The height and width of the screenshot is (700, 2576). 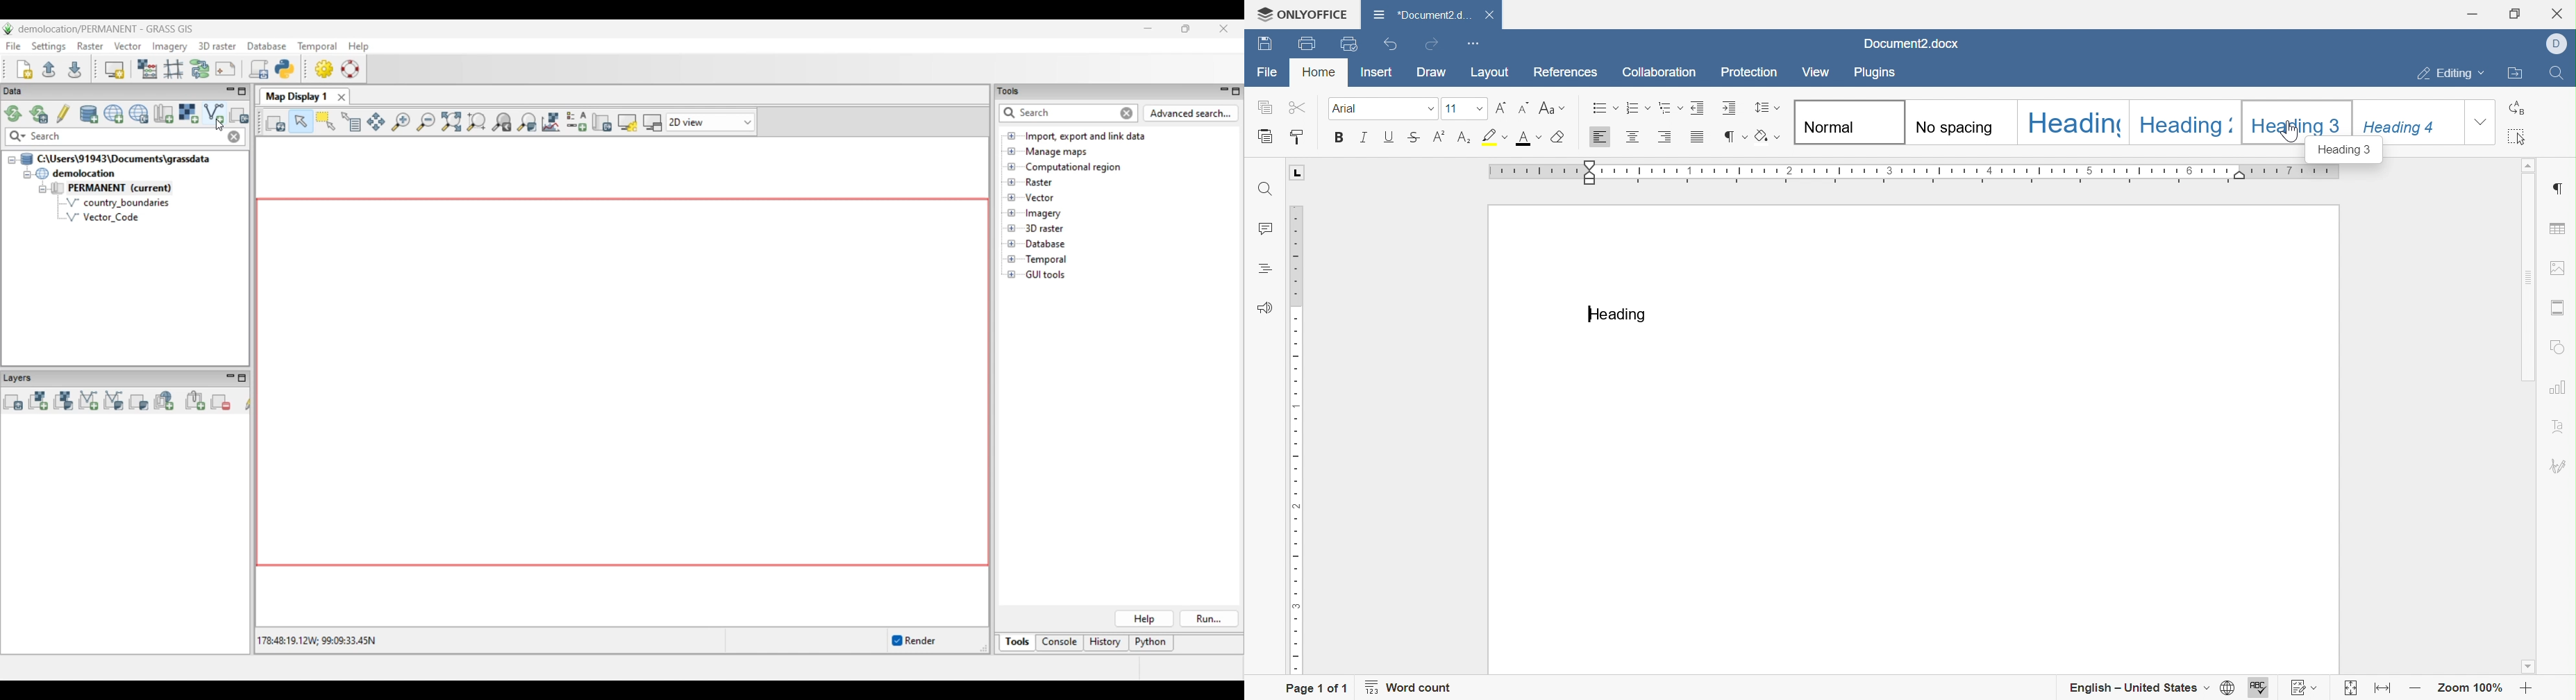 I want to click on Scroll Bar, so click(x=2532, y=417).